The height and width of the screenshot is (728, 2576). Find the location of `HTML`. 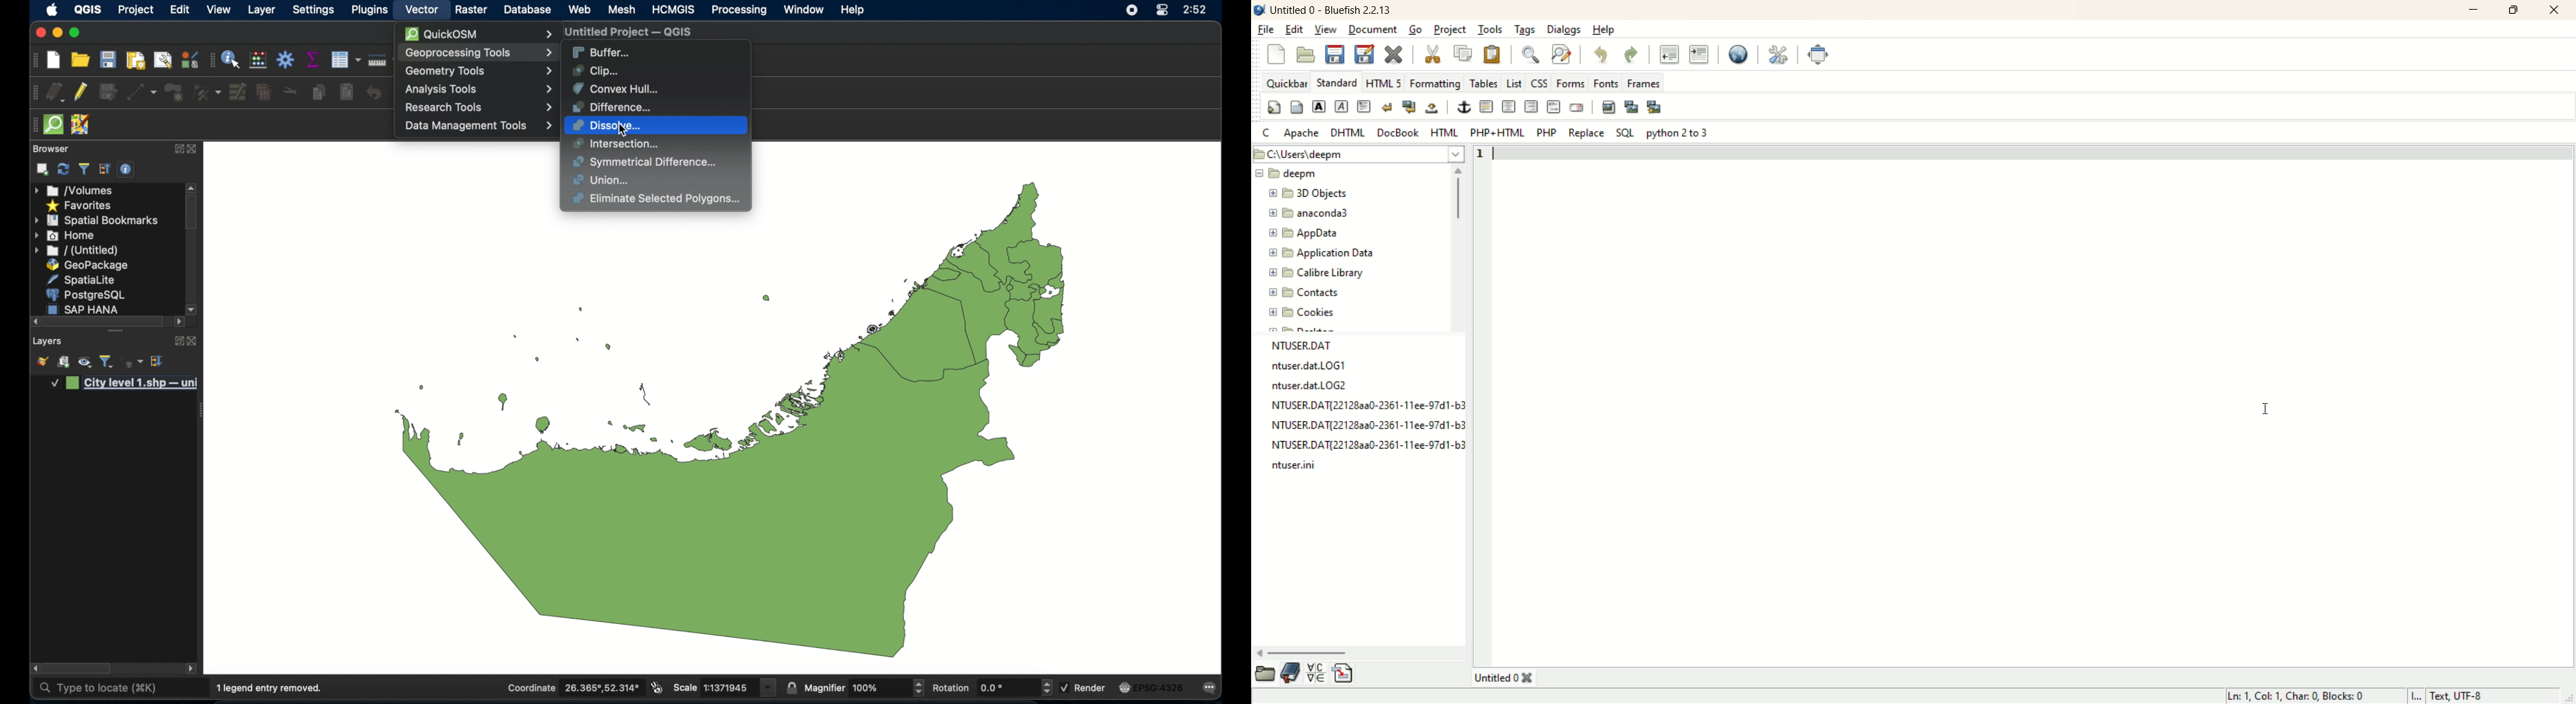

HTML is located at coordinates (1442, 132).